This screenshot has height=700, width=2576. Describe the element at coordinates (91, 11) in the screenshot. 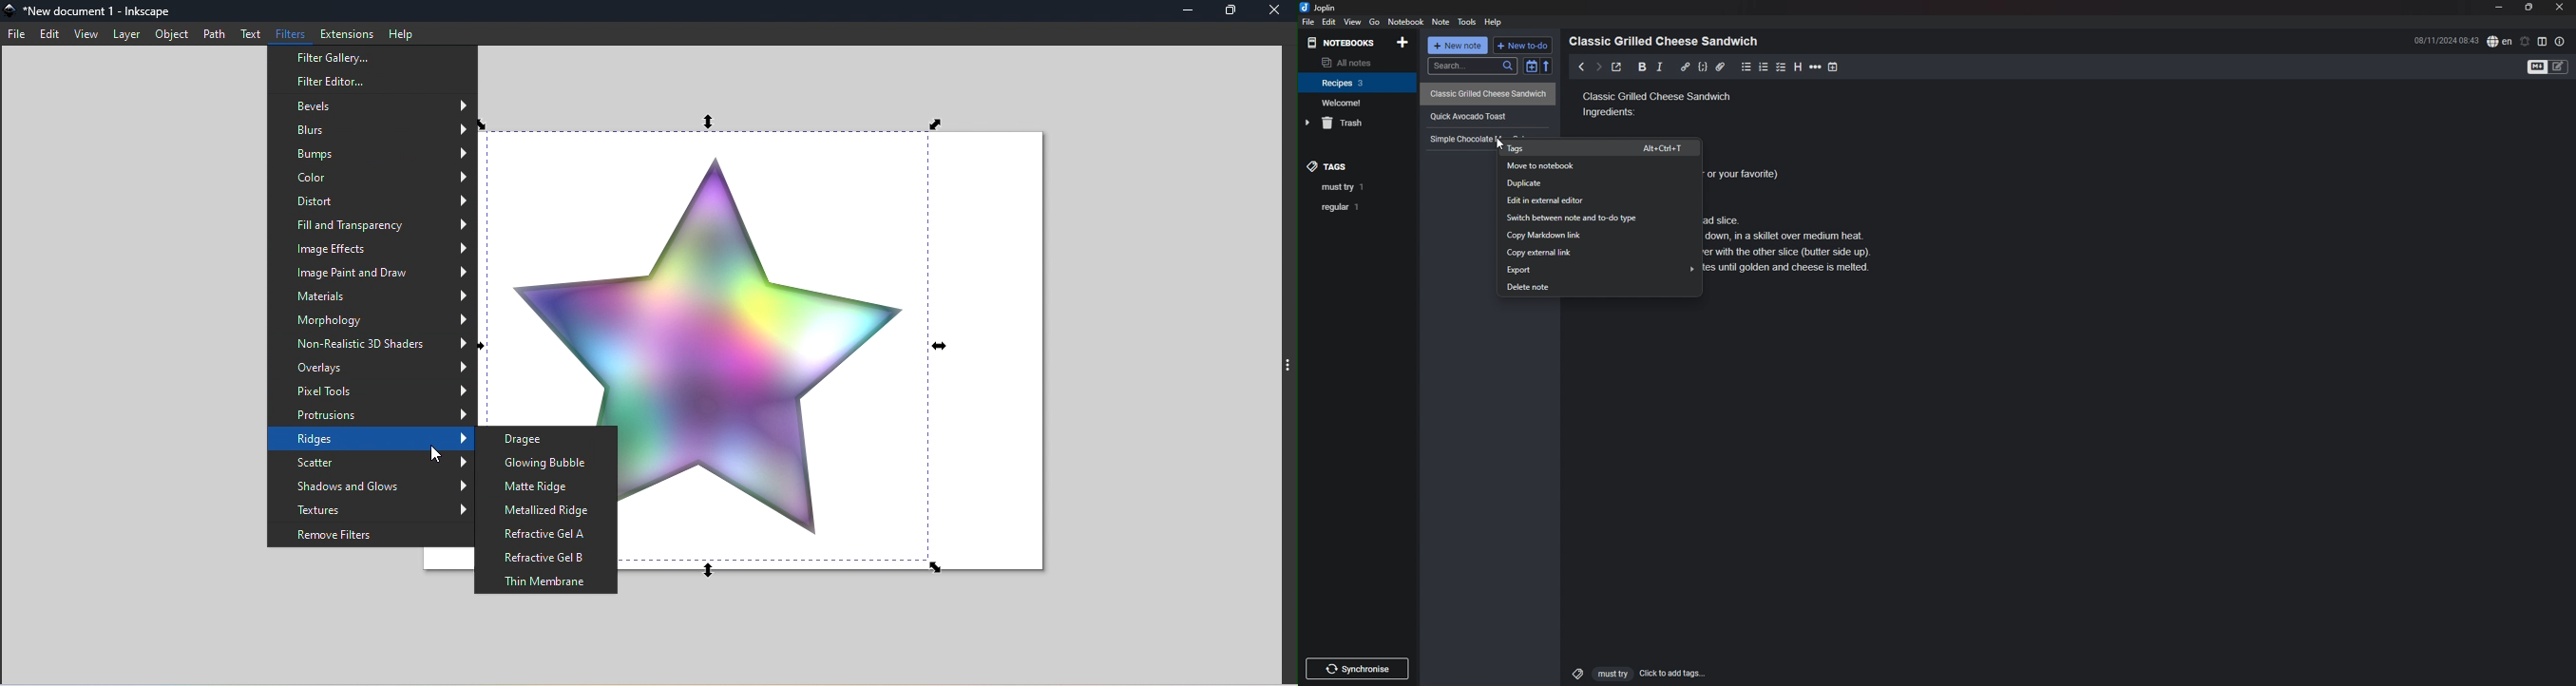

I see `File name` at that location.